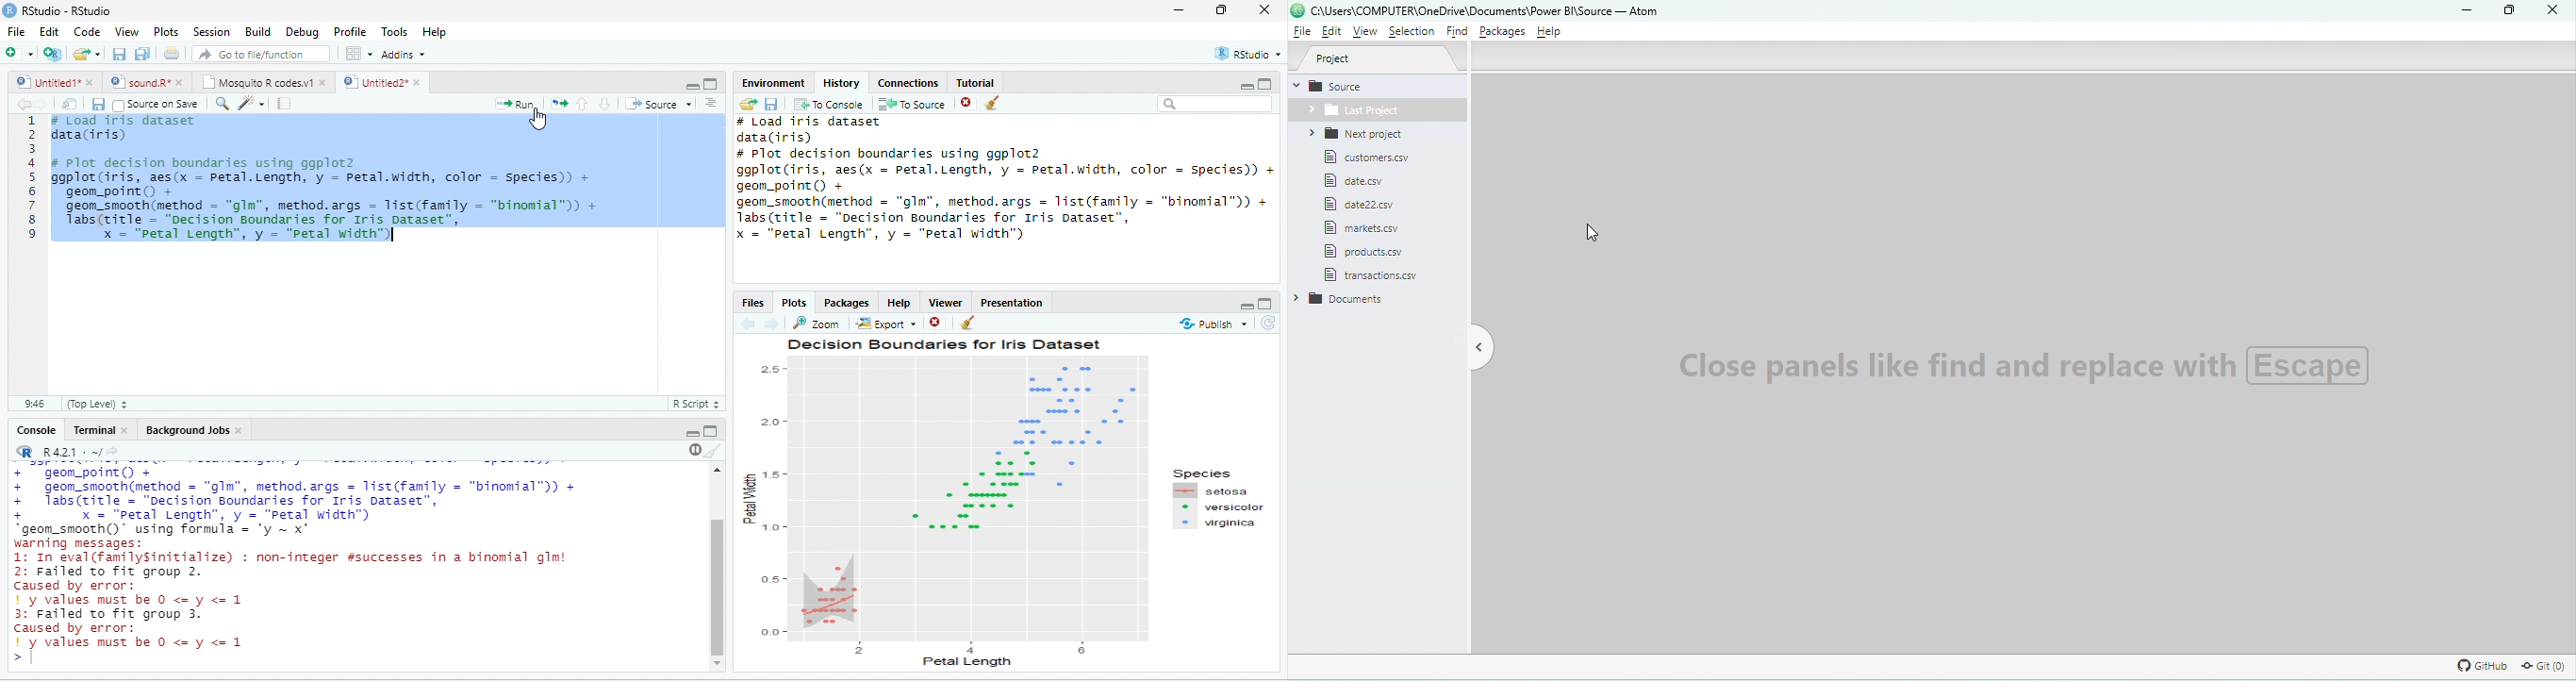 The image size is (2576, 700). Describe the element at coordinates (213, 33) in the screenshot. I see `Session` at that location.